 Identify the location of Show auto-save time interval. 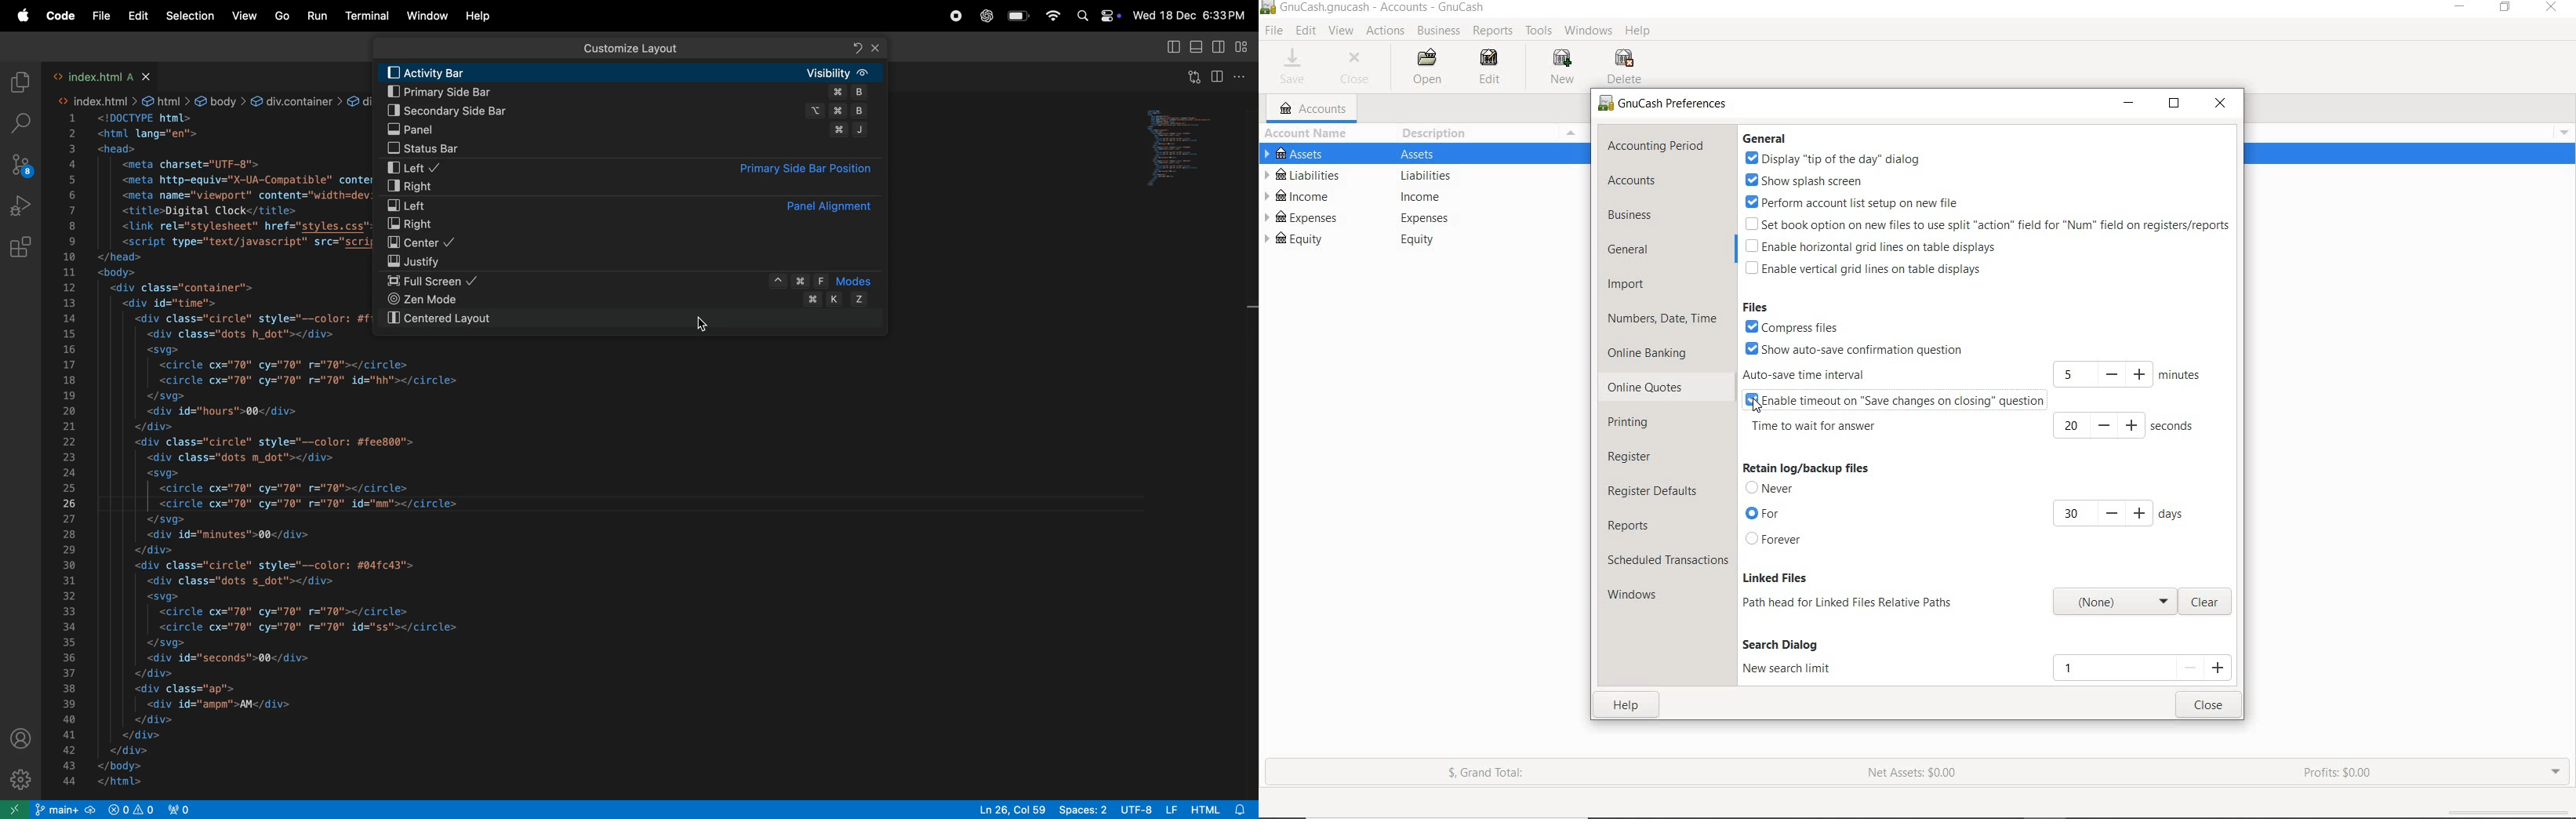
(1854, 350).